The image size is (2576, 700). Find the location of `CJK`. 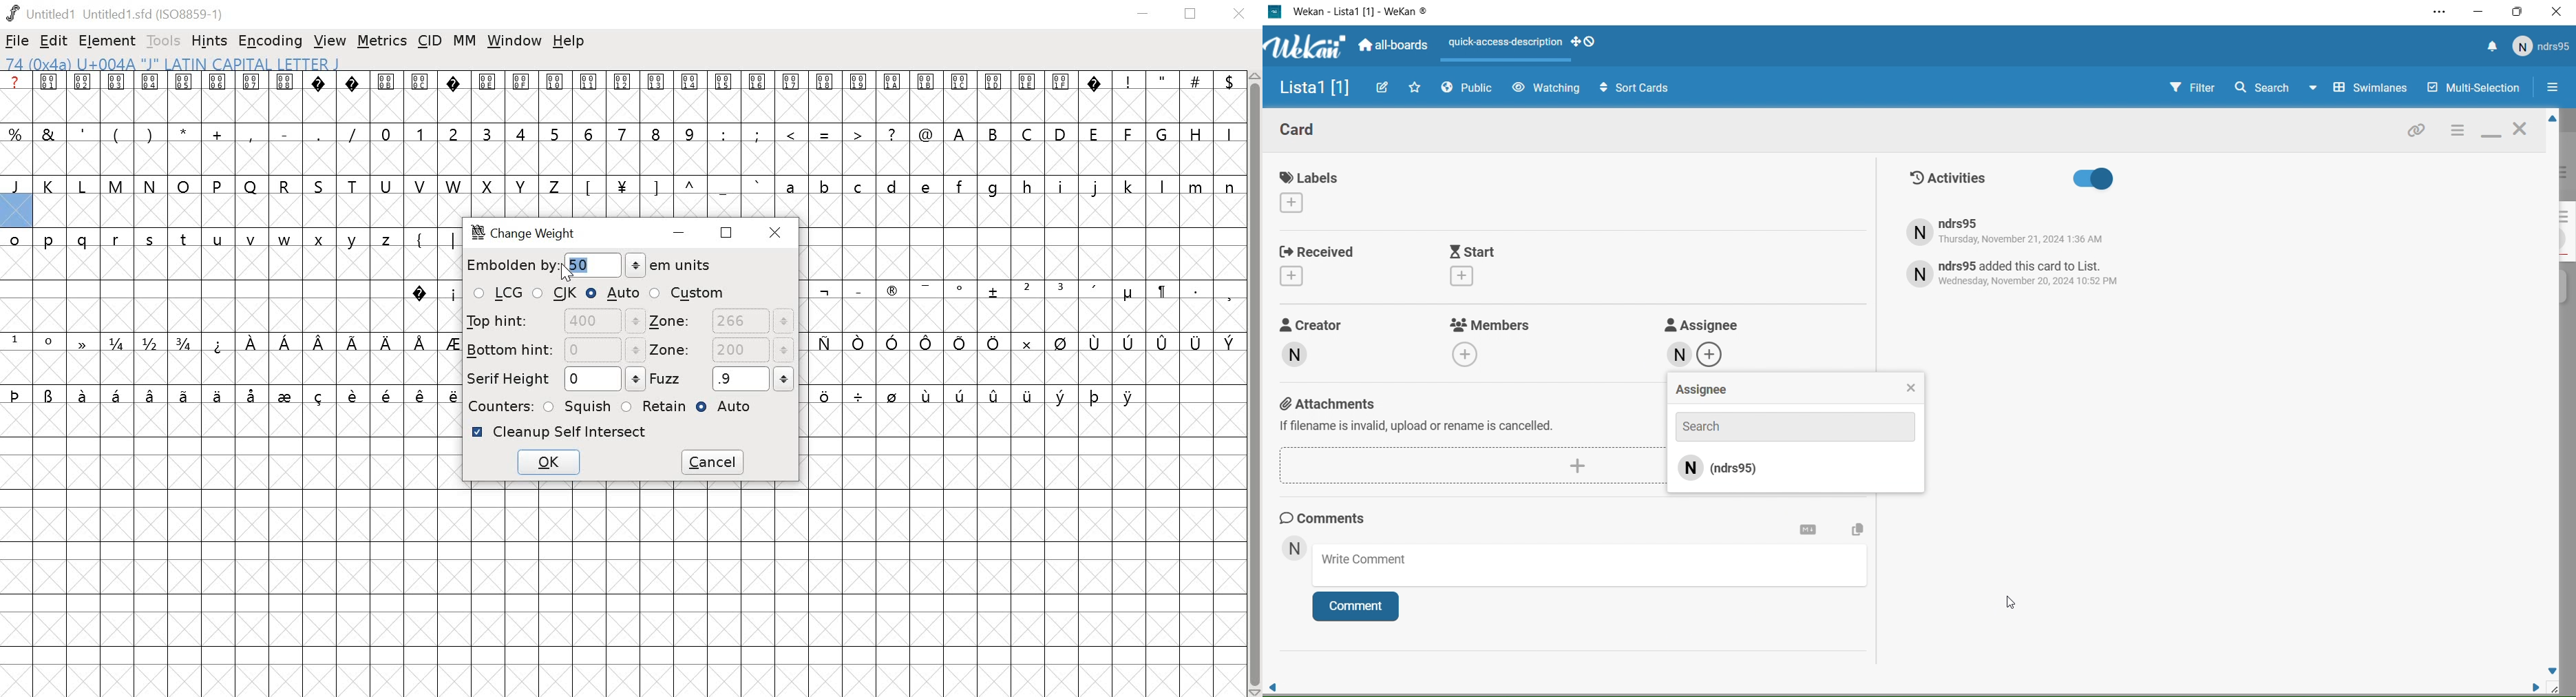

CJK is located at coordinates (556, 294).